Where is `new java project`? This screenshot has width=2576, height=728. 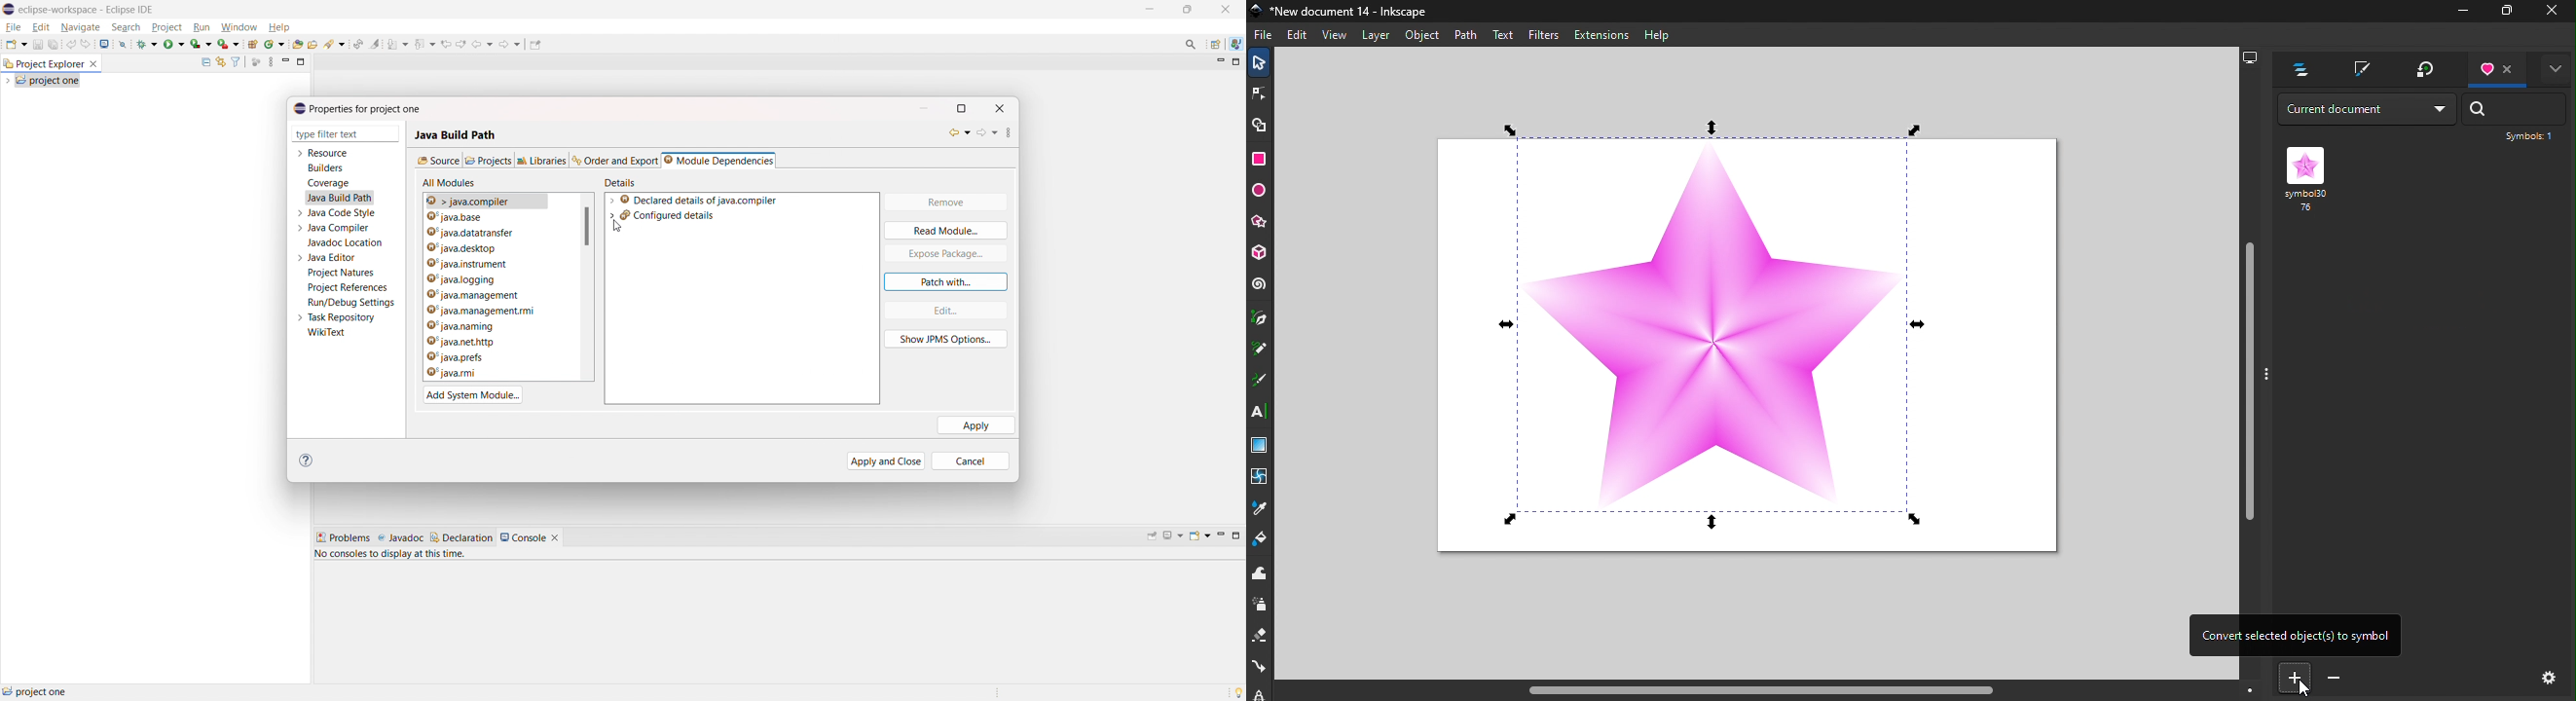
new java project is located at coordinates (252, 44).